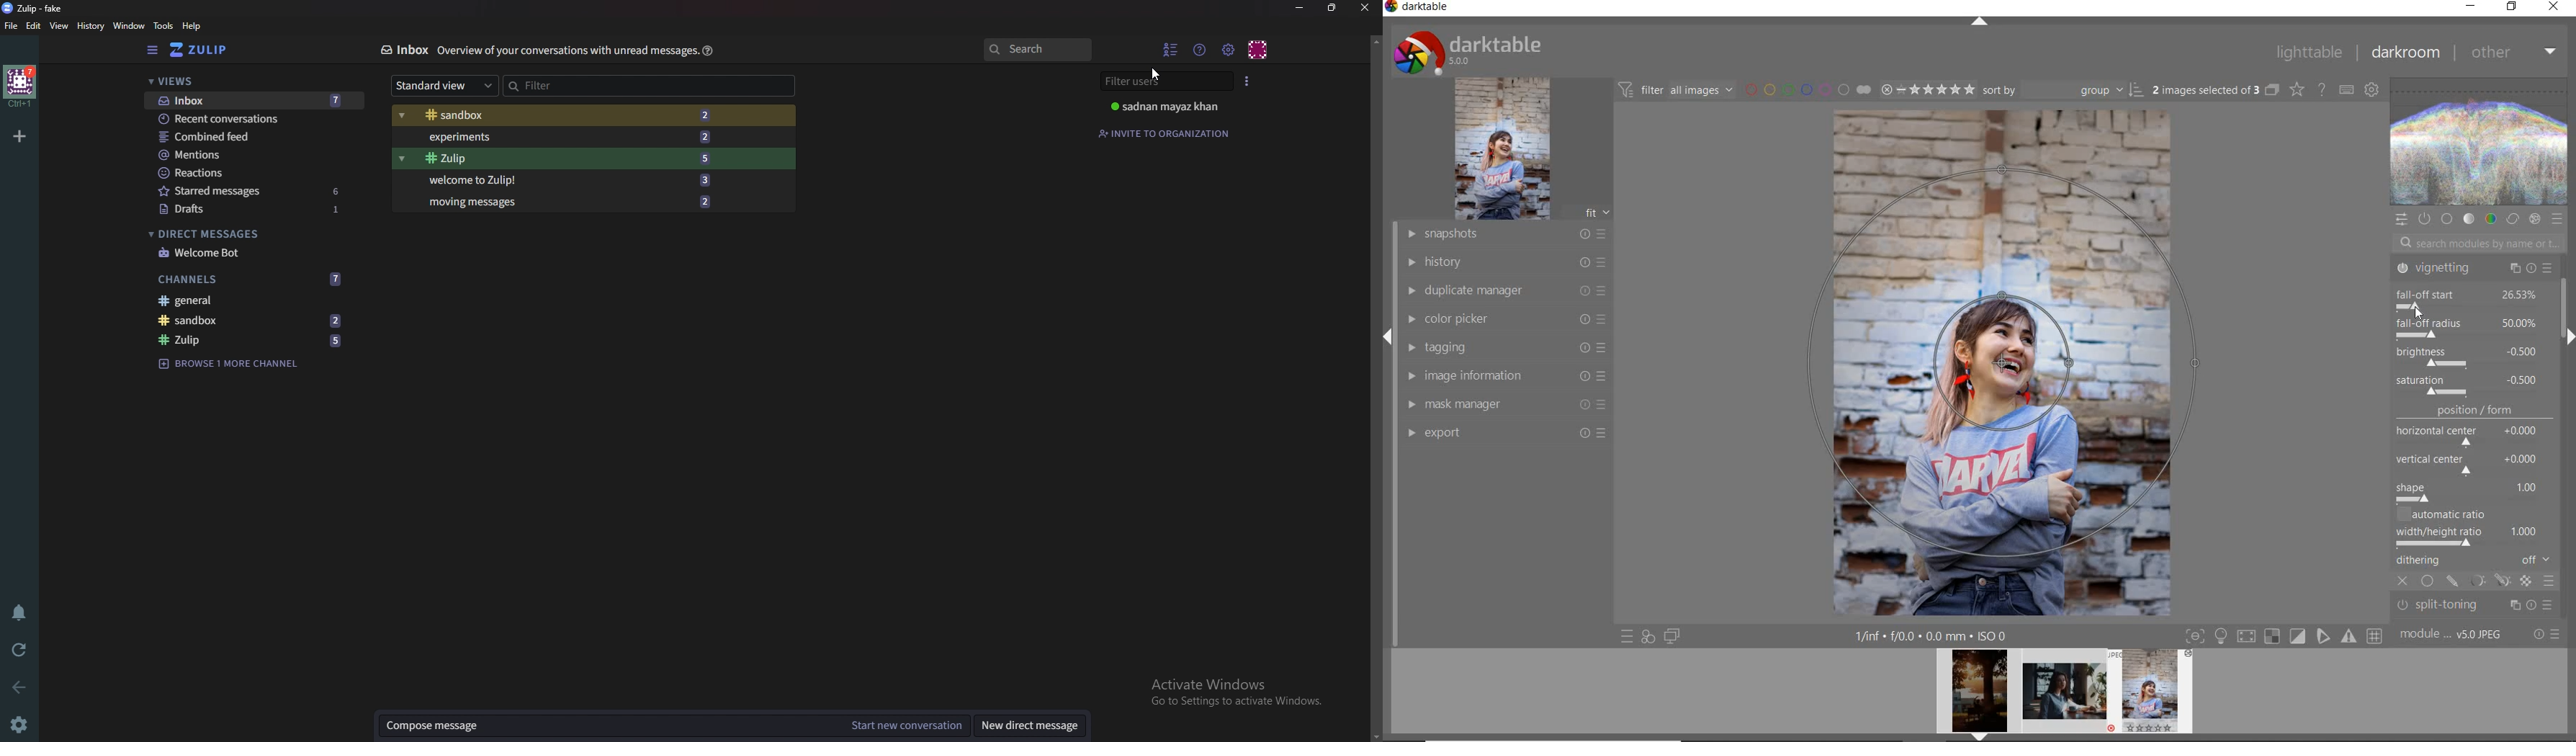 The height and width of the screenshot is (756, 2576). Describe the element at coordinates (1647, 636) in the screenshot. I see `quick access for applying any of your style` at that location.